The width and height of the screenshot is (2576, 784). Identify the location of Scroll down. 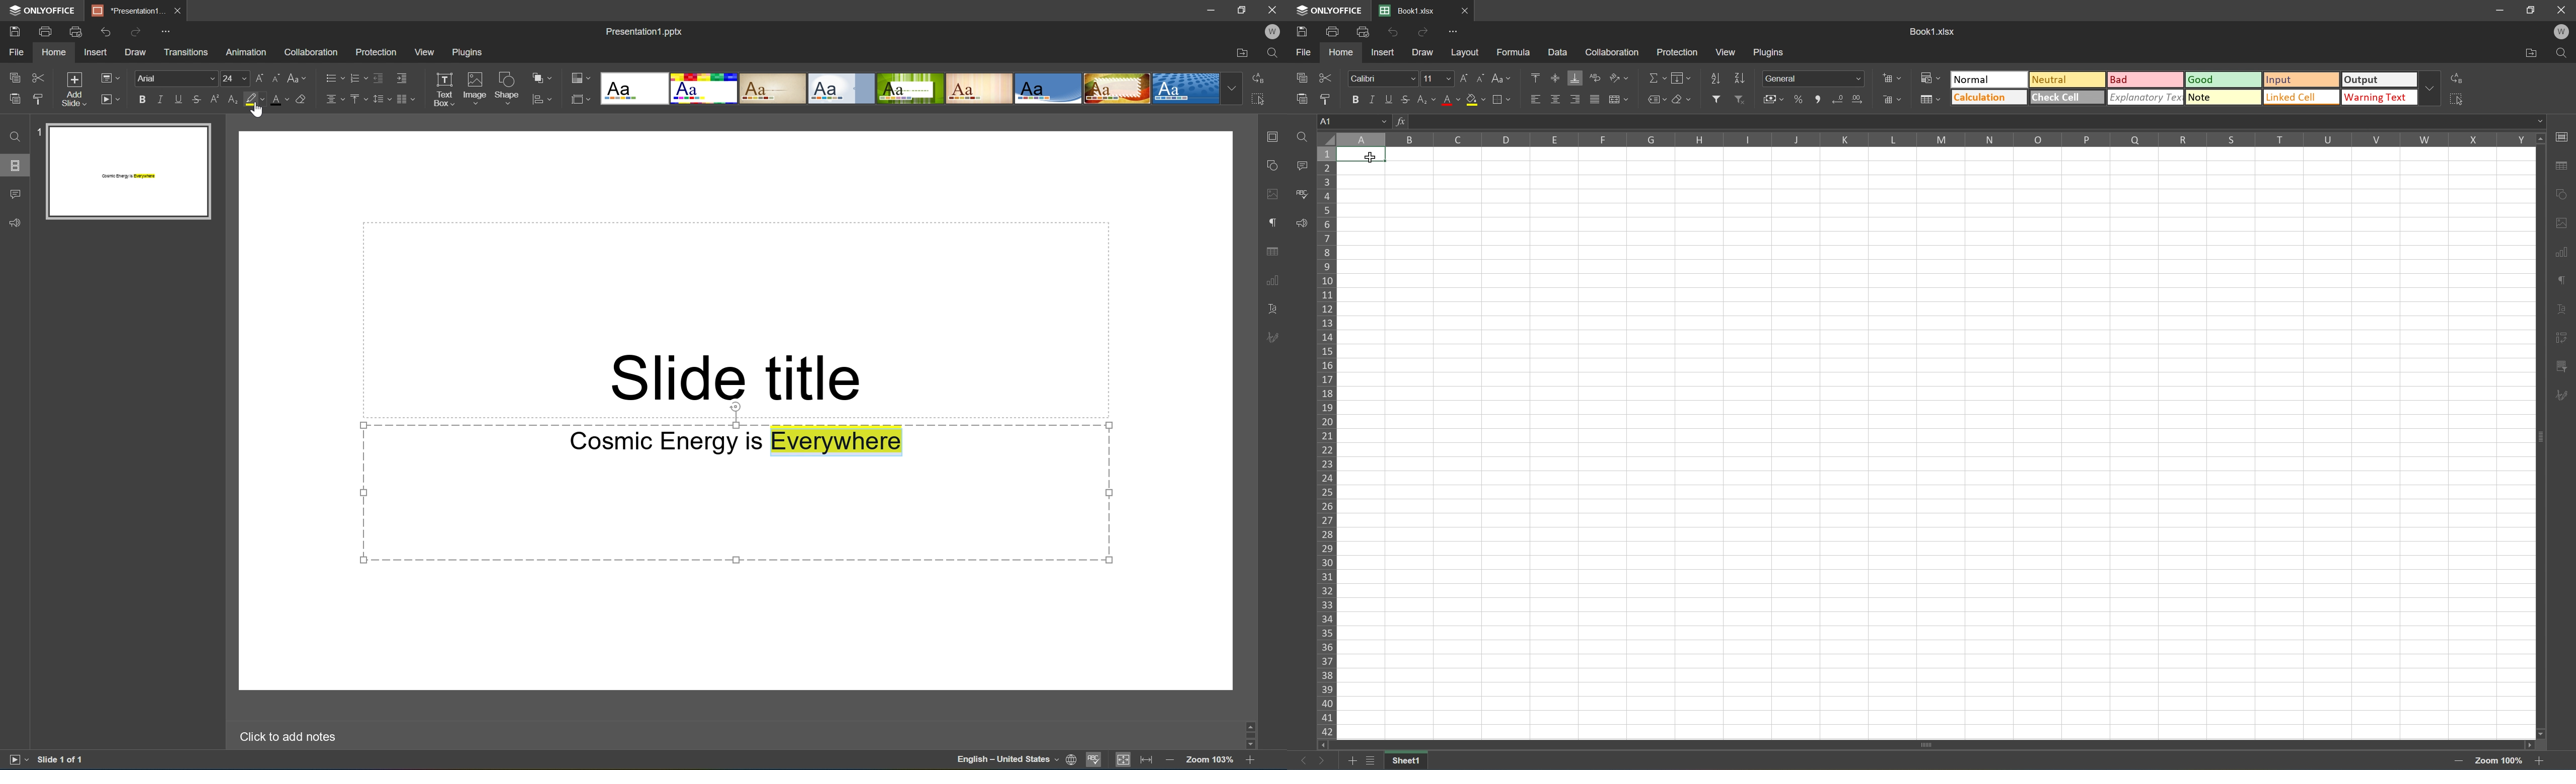
(2542, 734).